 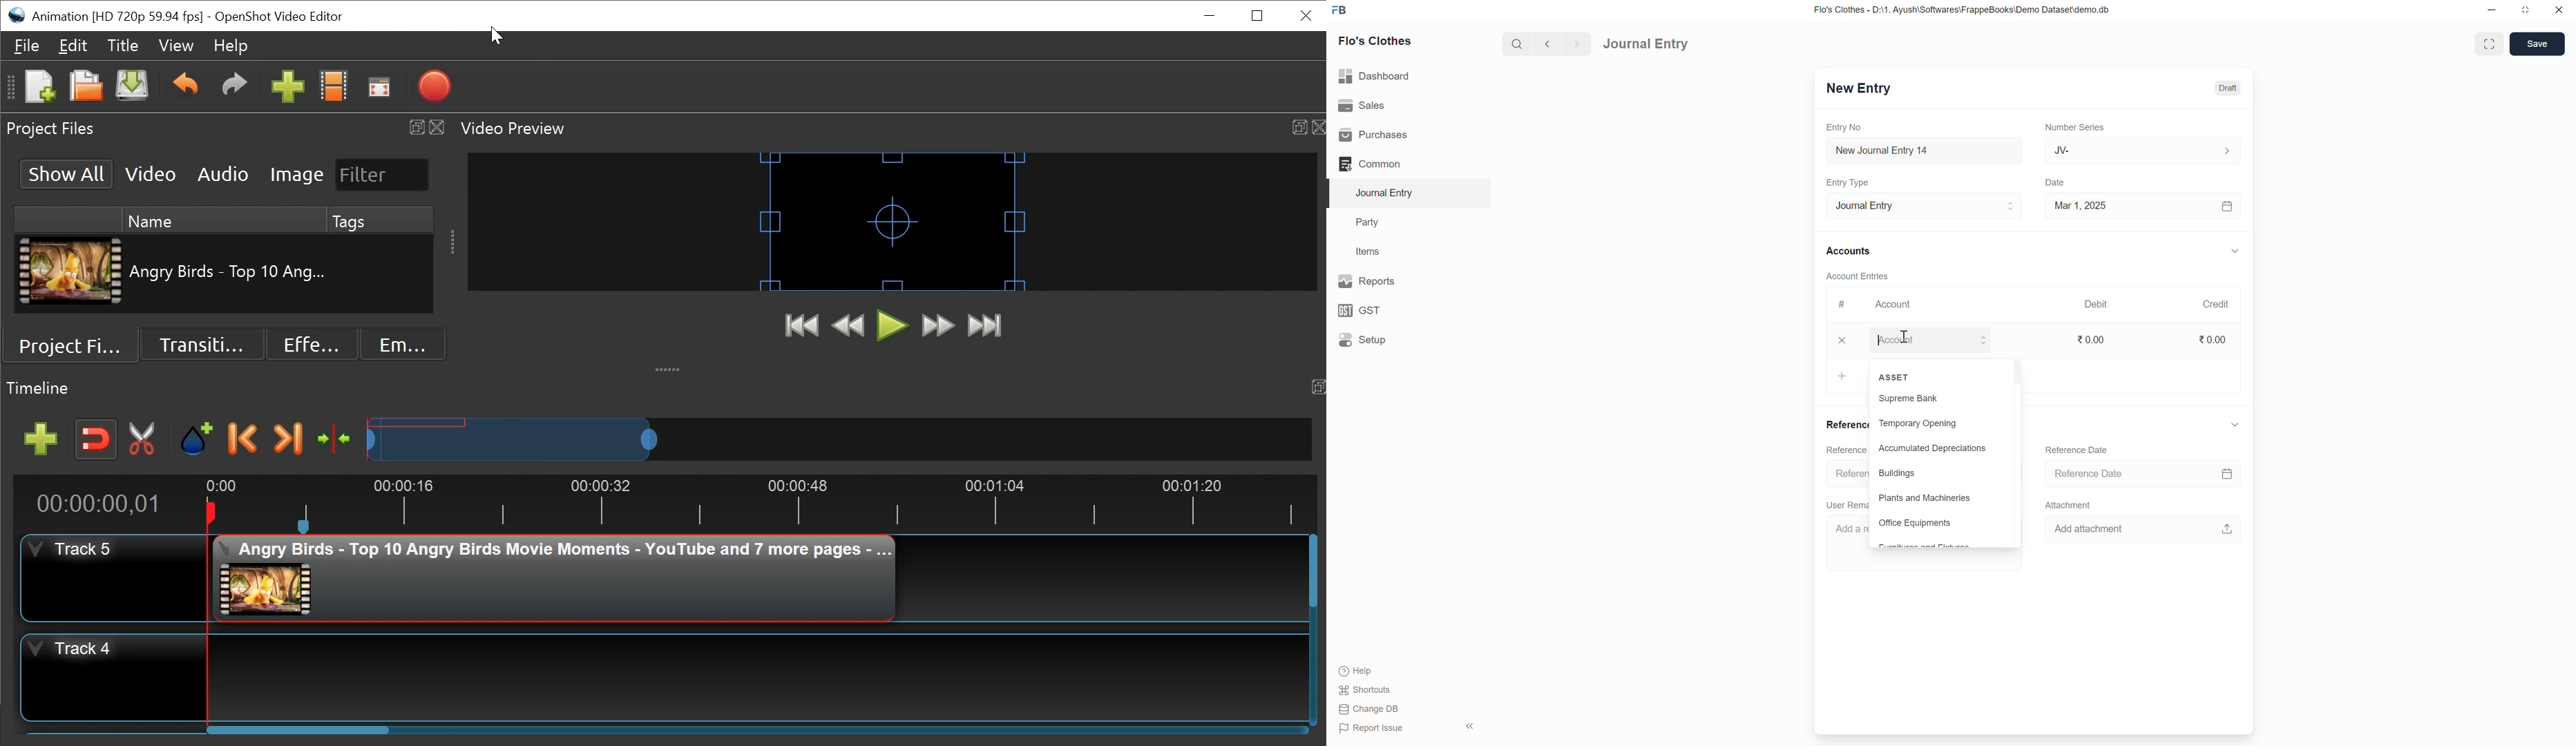 I want to click on upload, so click(x=2228, y=529).